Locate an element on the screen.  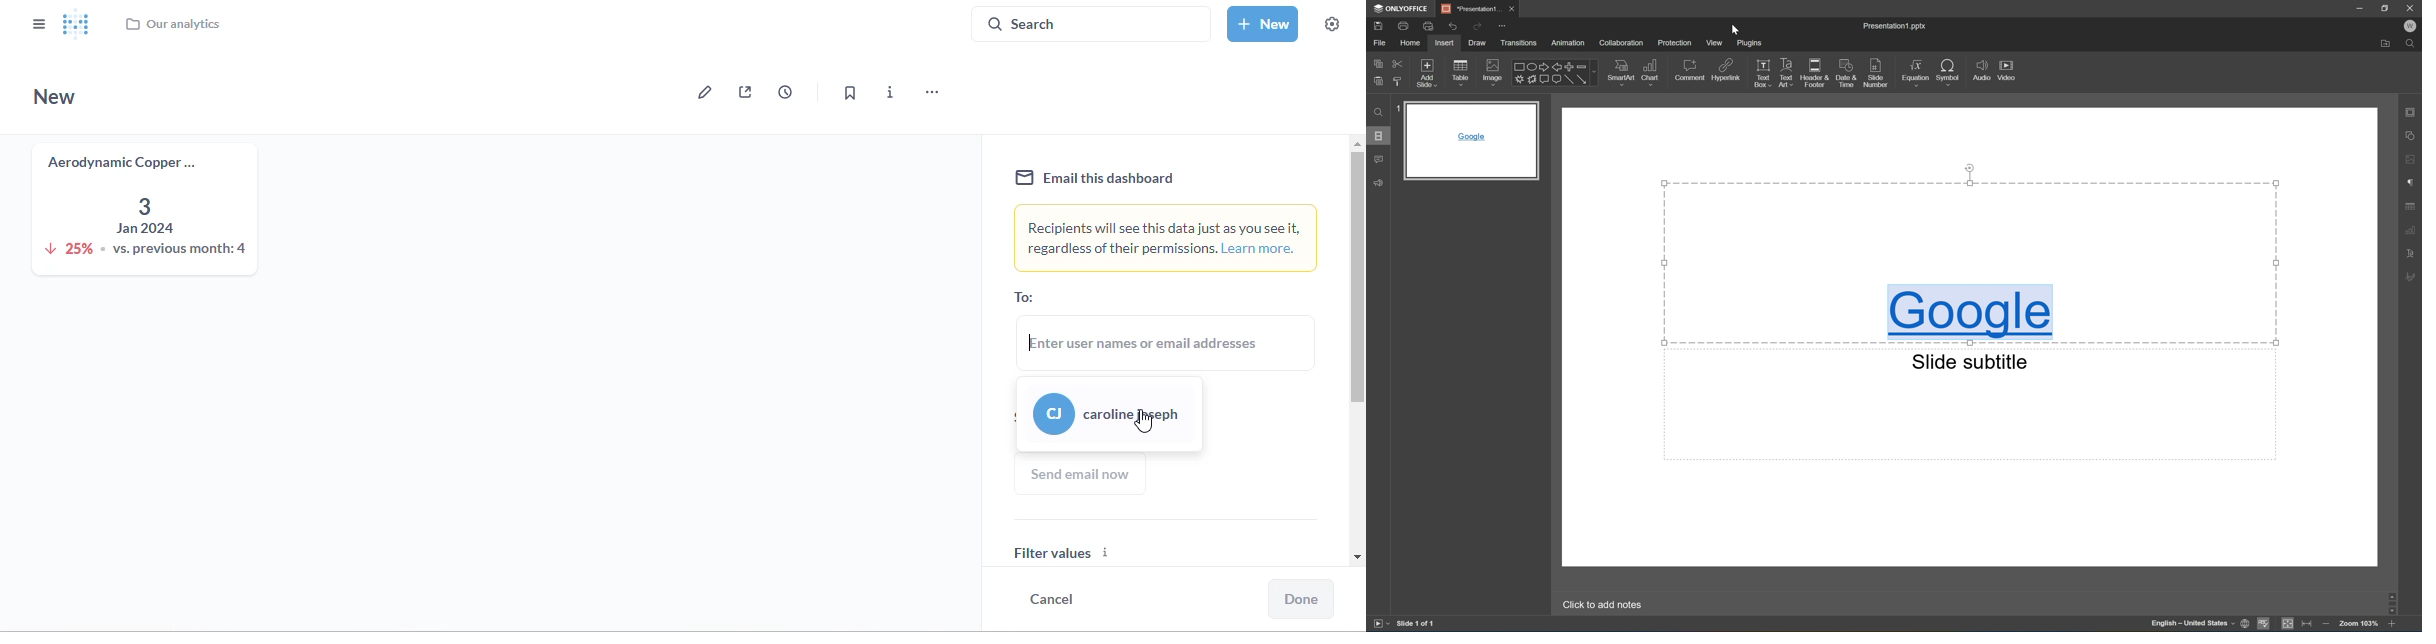
Find is located at coordinates (2411, 43).